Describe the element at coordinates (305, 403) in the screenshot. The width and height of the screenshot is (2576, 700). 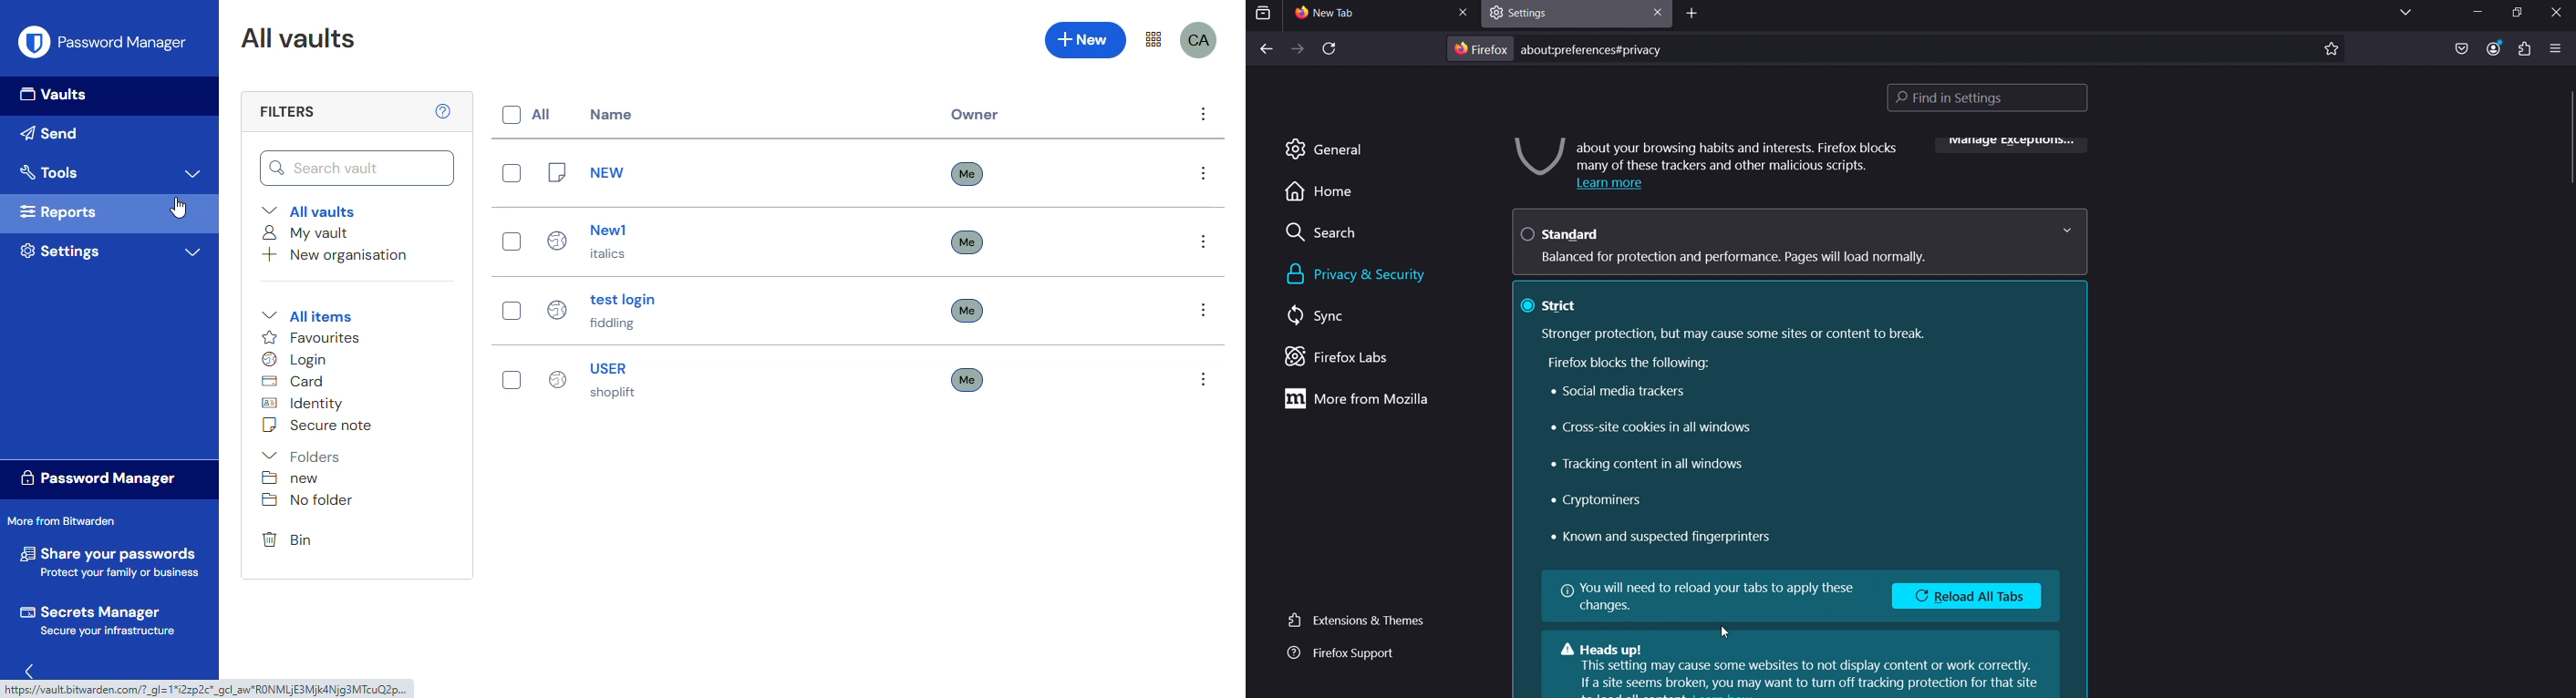
I see `identity` at that location.